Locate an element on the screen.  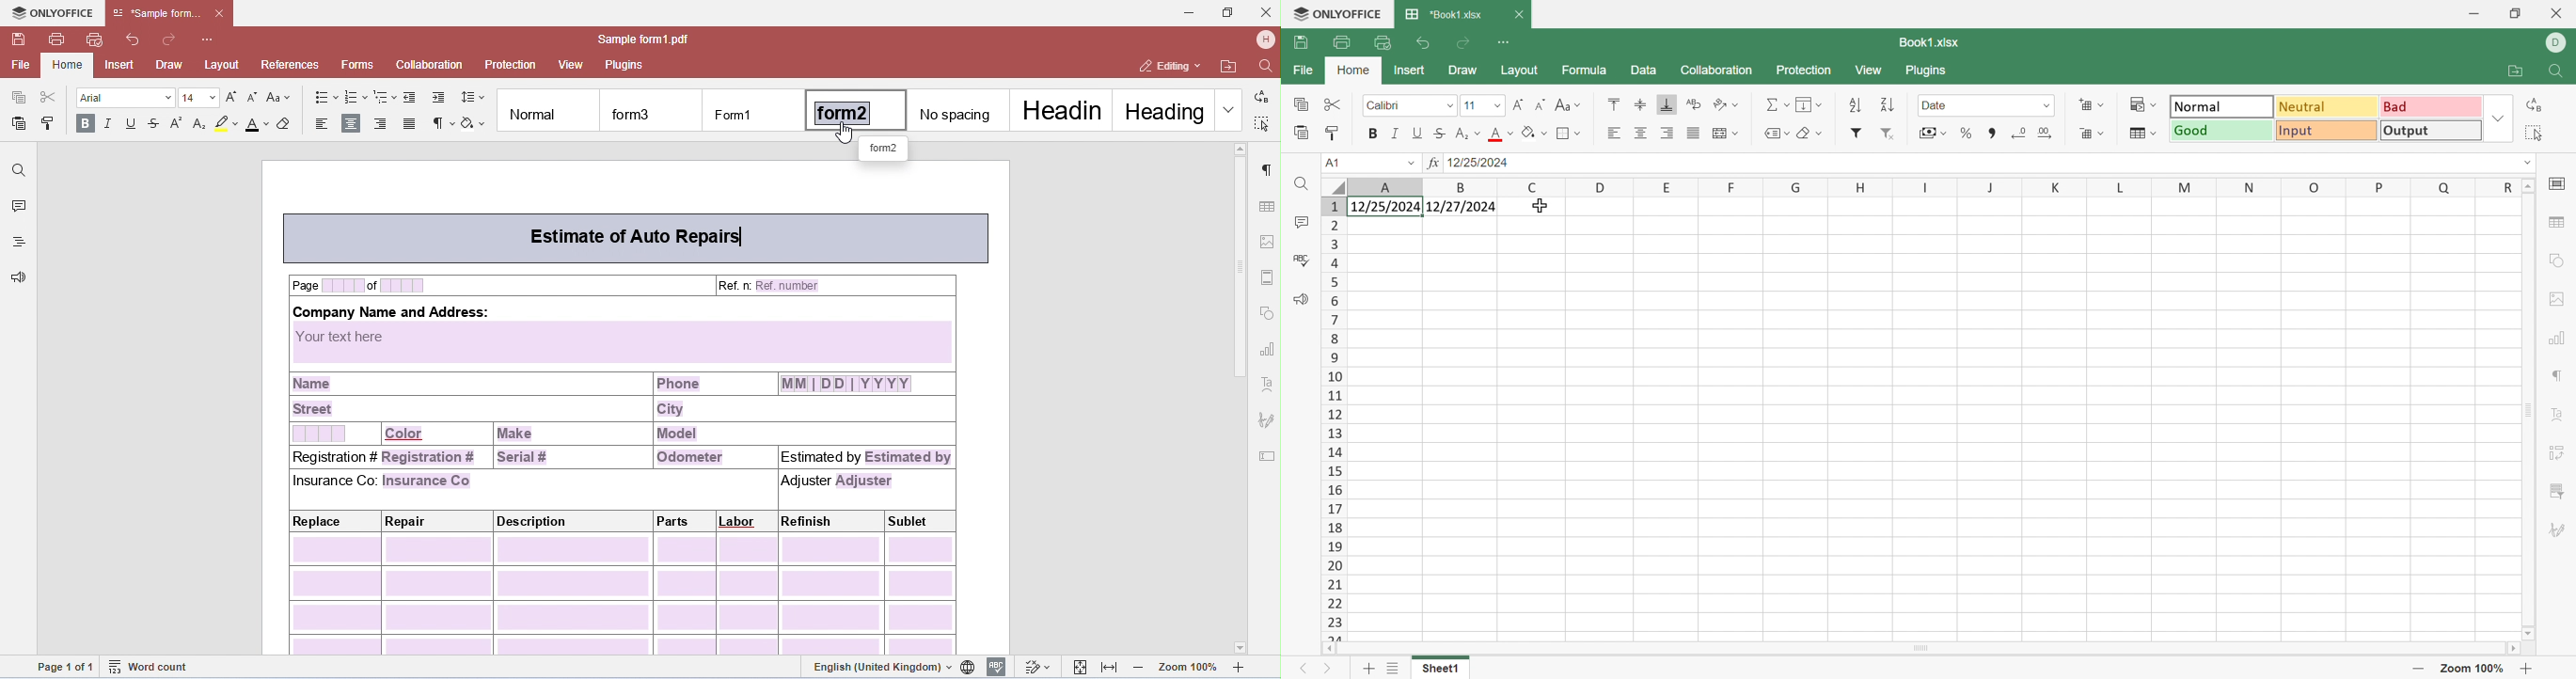
Format table as template is located at coordinates (2142, 134).